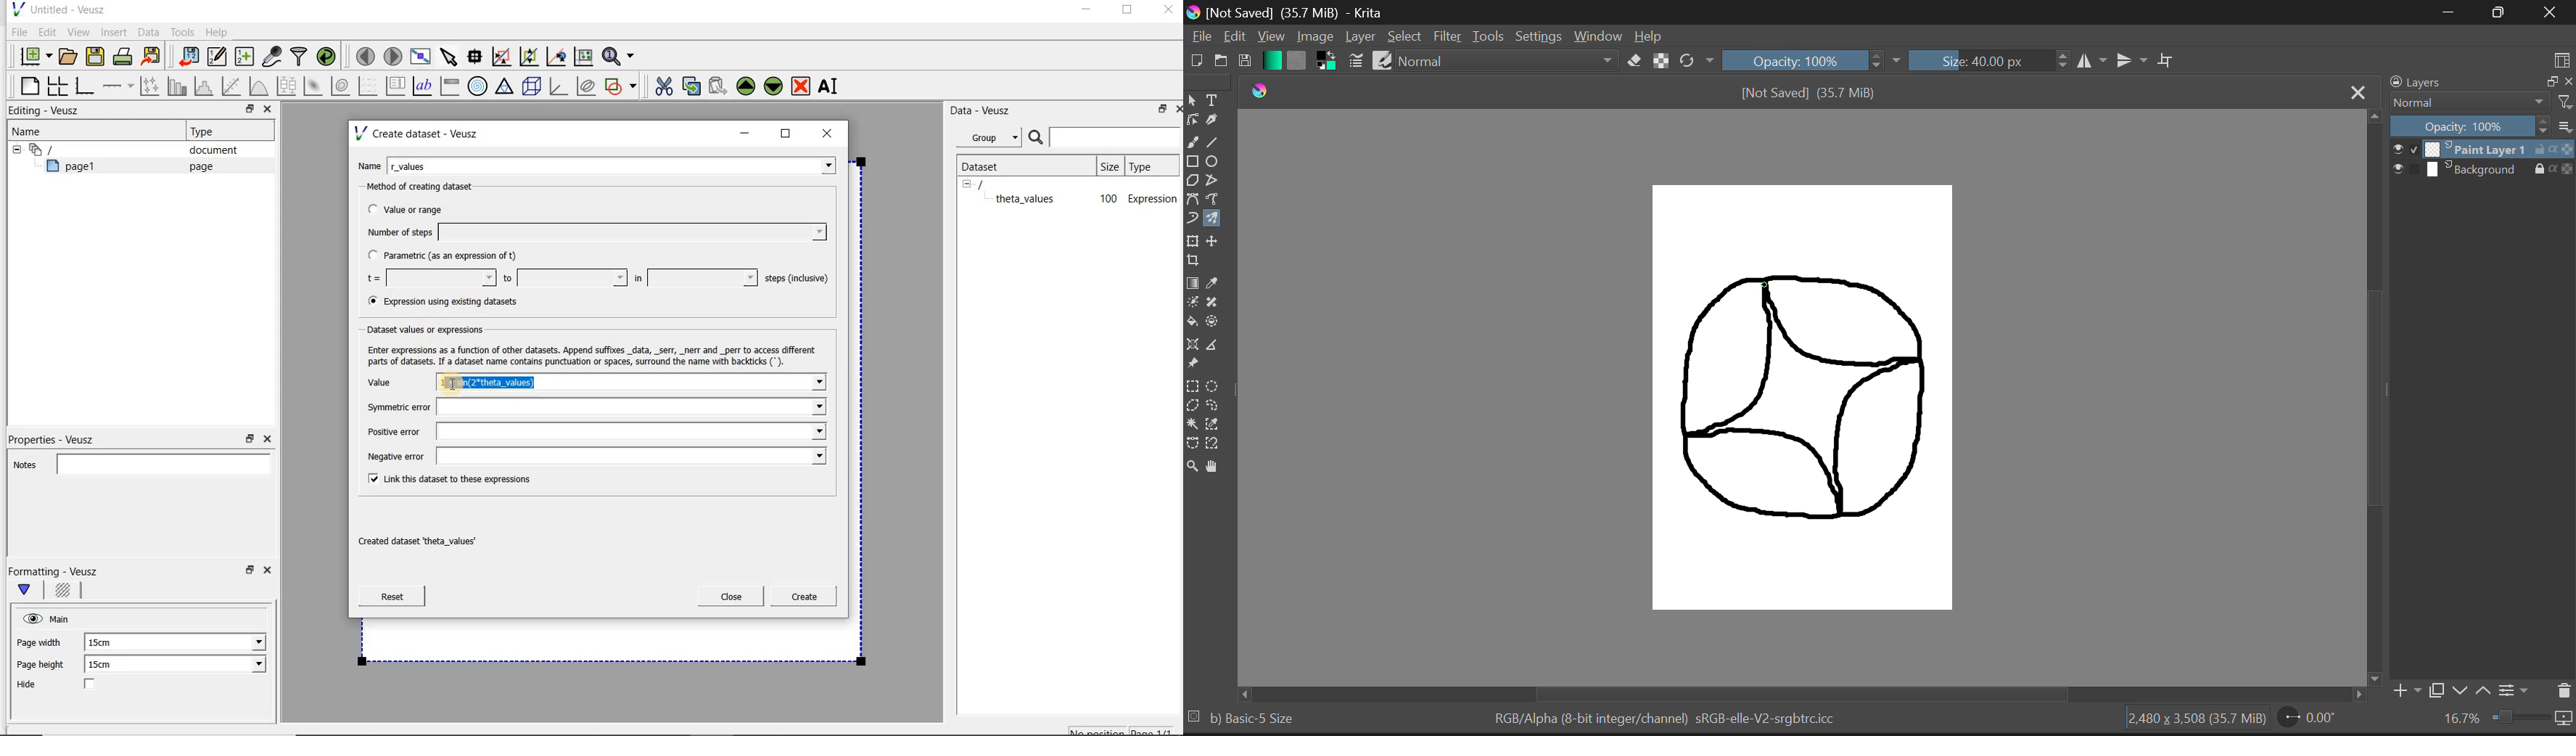 The image size is (2576, 756). What do you see at coordinates (1192, 179) in the screenshot?
I see `Polygons` at bounding box center [1192, 179].